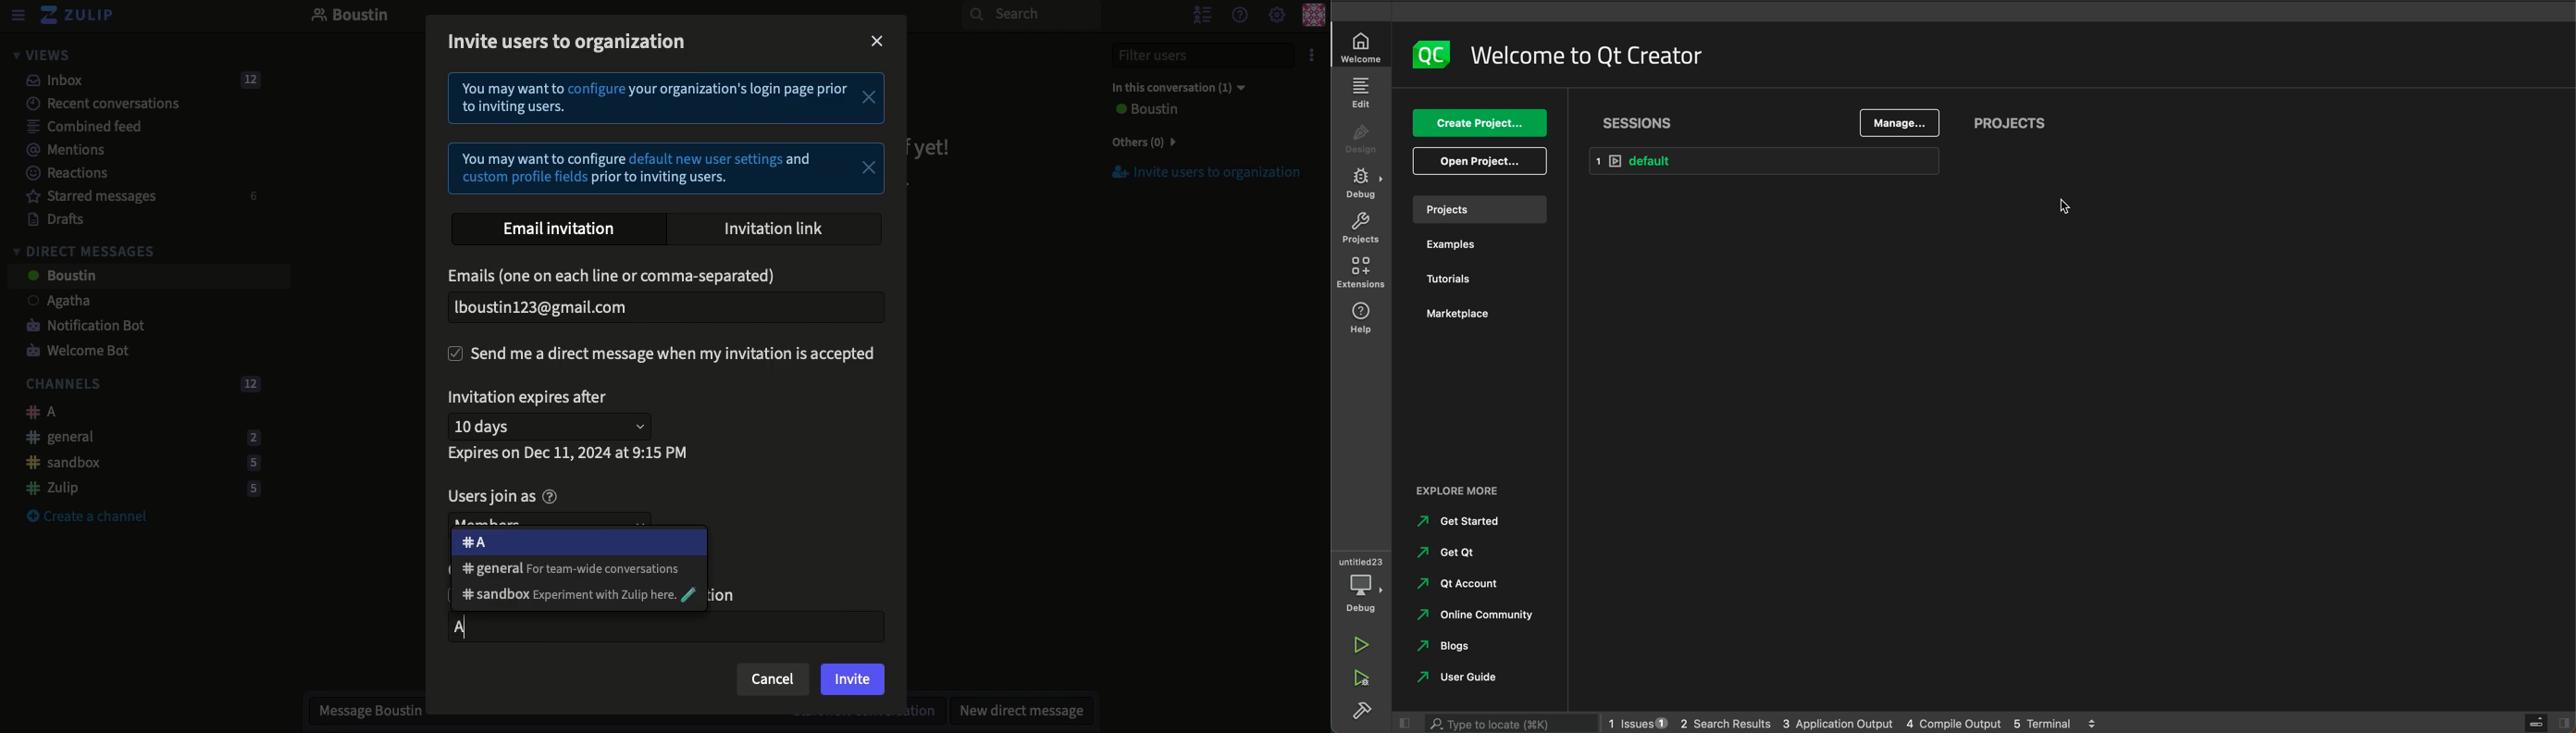  I want to click on Mentions, so click(59, 150).